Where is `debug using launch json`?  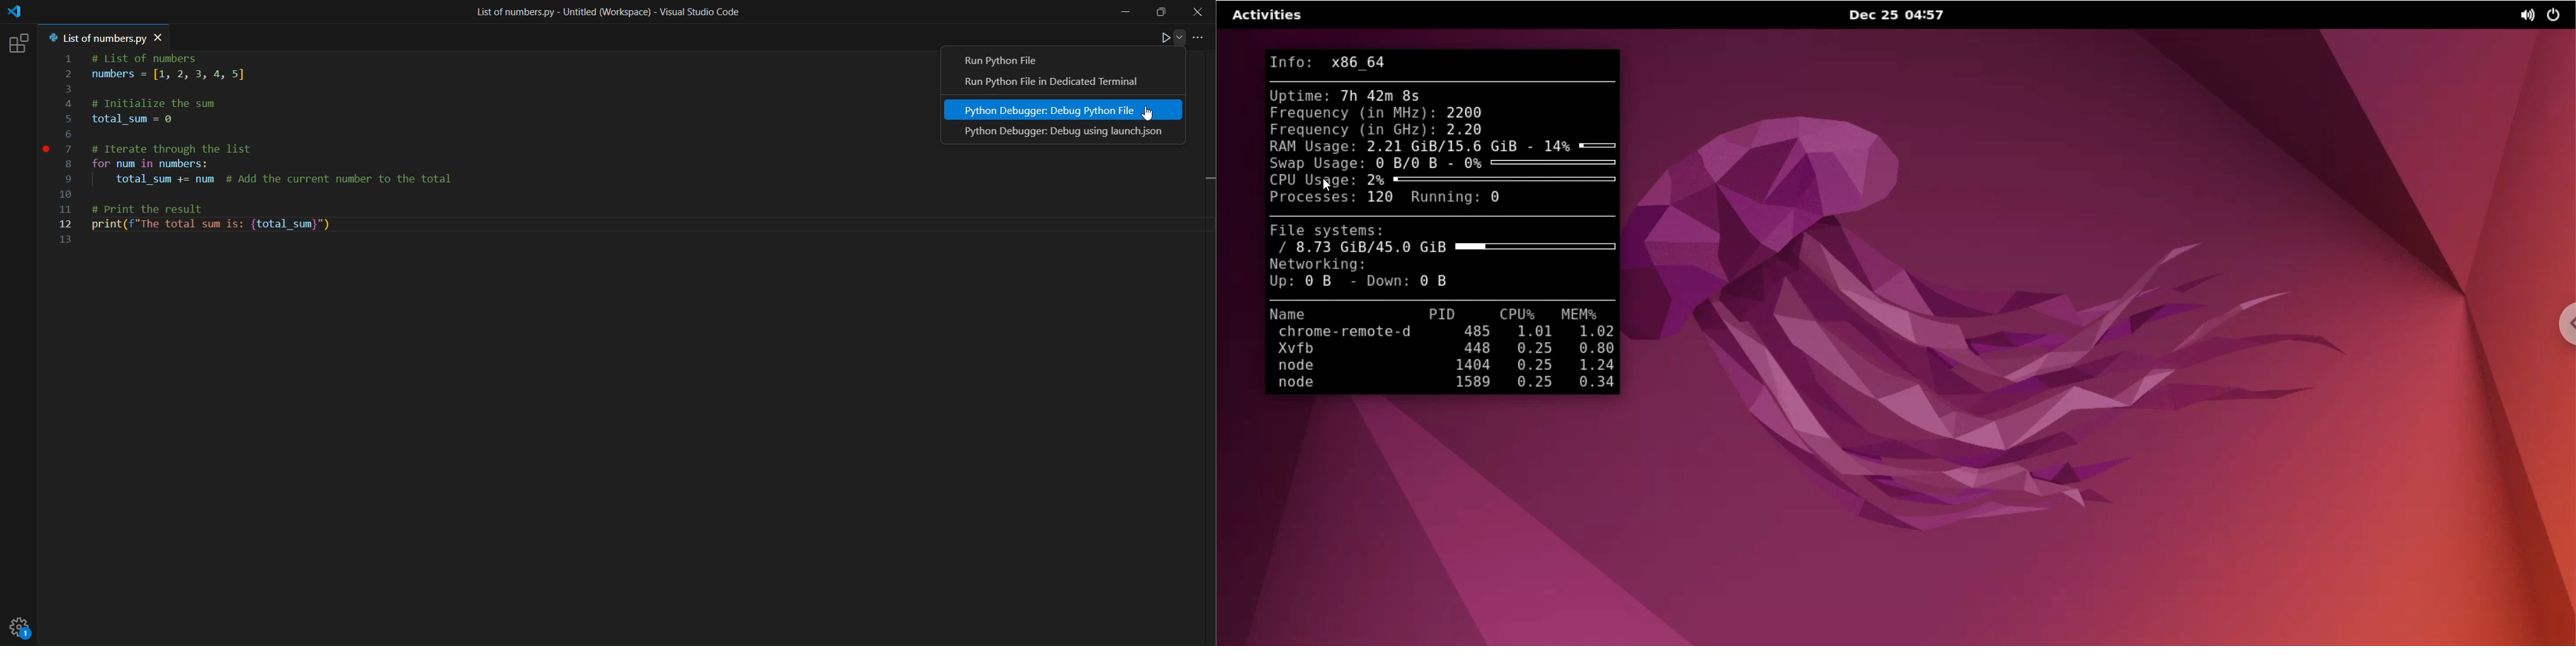 debug using launch json is located at coordinates (1072, 133).